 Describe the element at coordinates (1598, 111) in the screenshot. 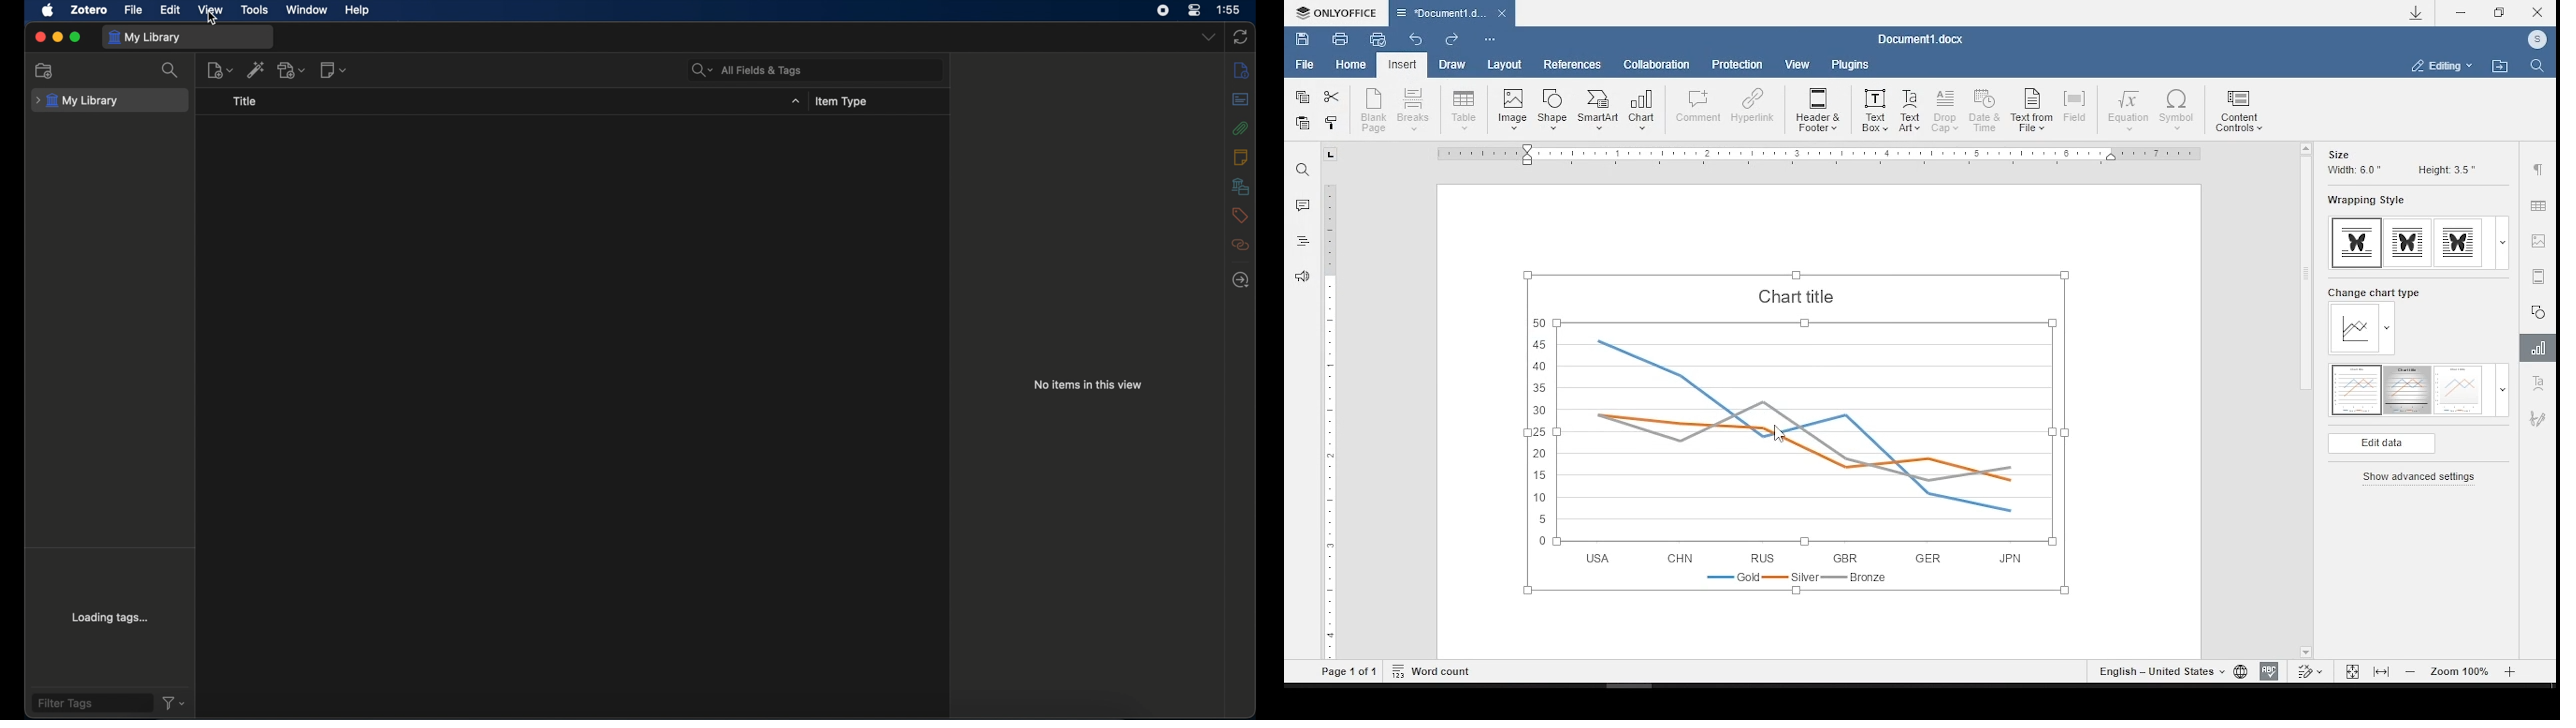

I see `insert smartart` at that location.